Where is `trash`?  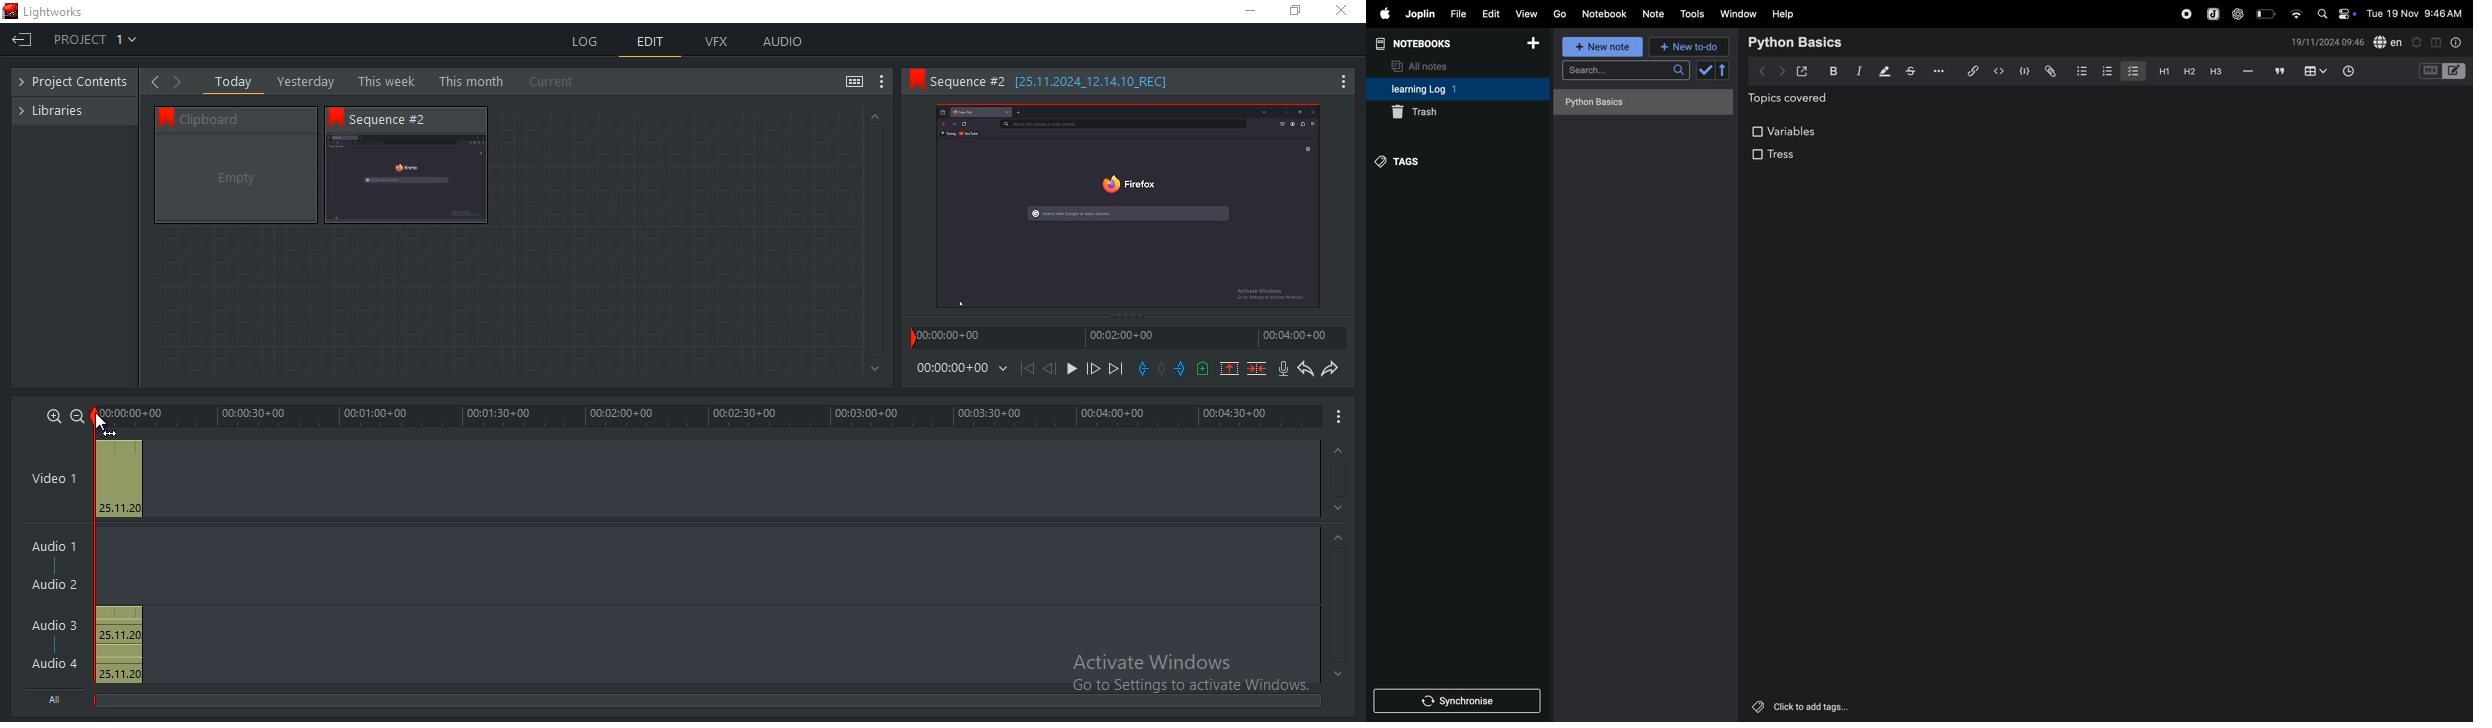 trash is located at coordinates (1444, 113).